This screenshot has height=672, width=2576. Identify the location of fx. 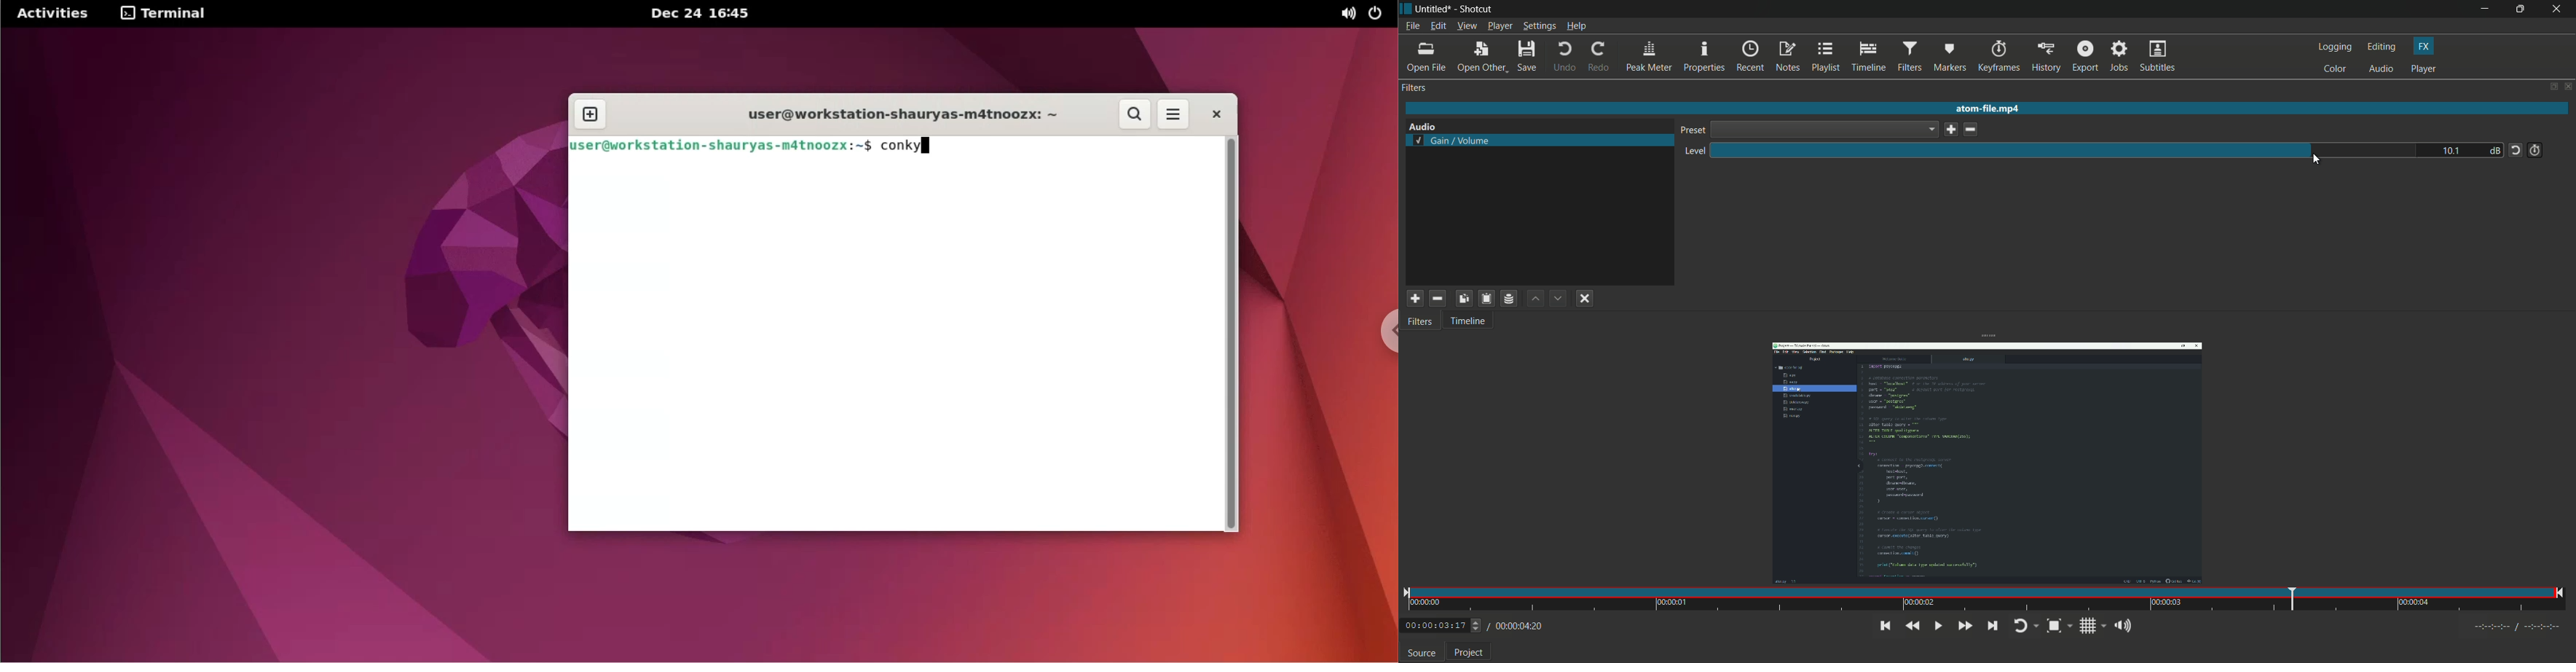
(2424, 47).